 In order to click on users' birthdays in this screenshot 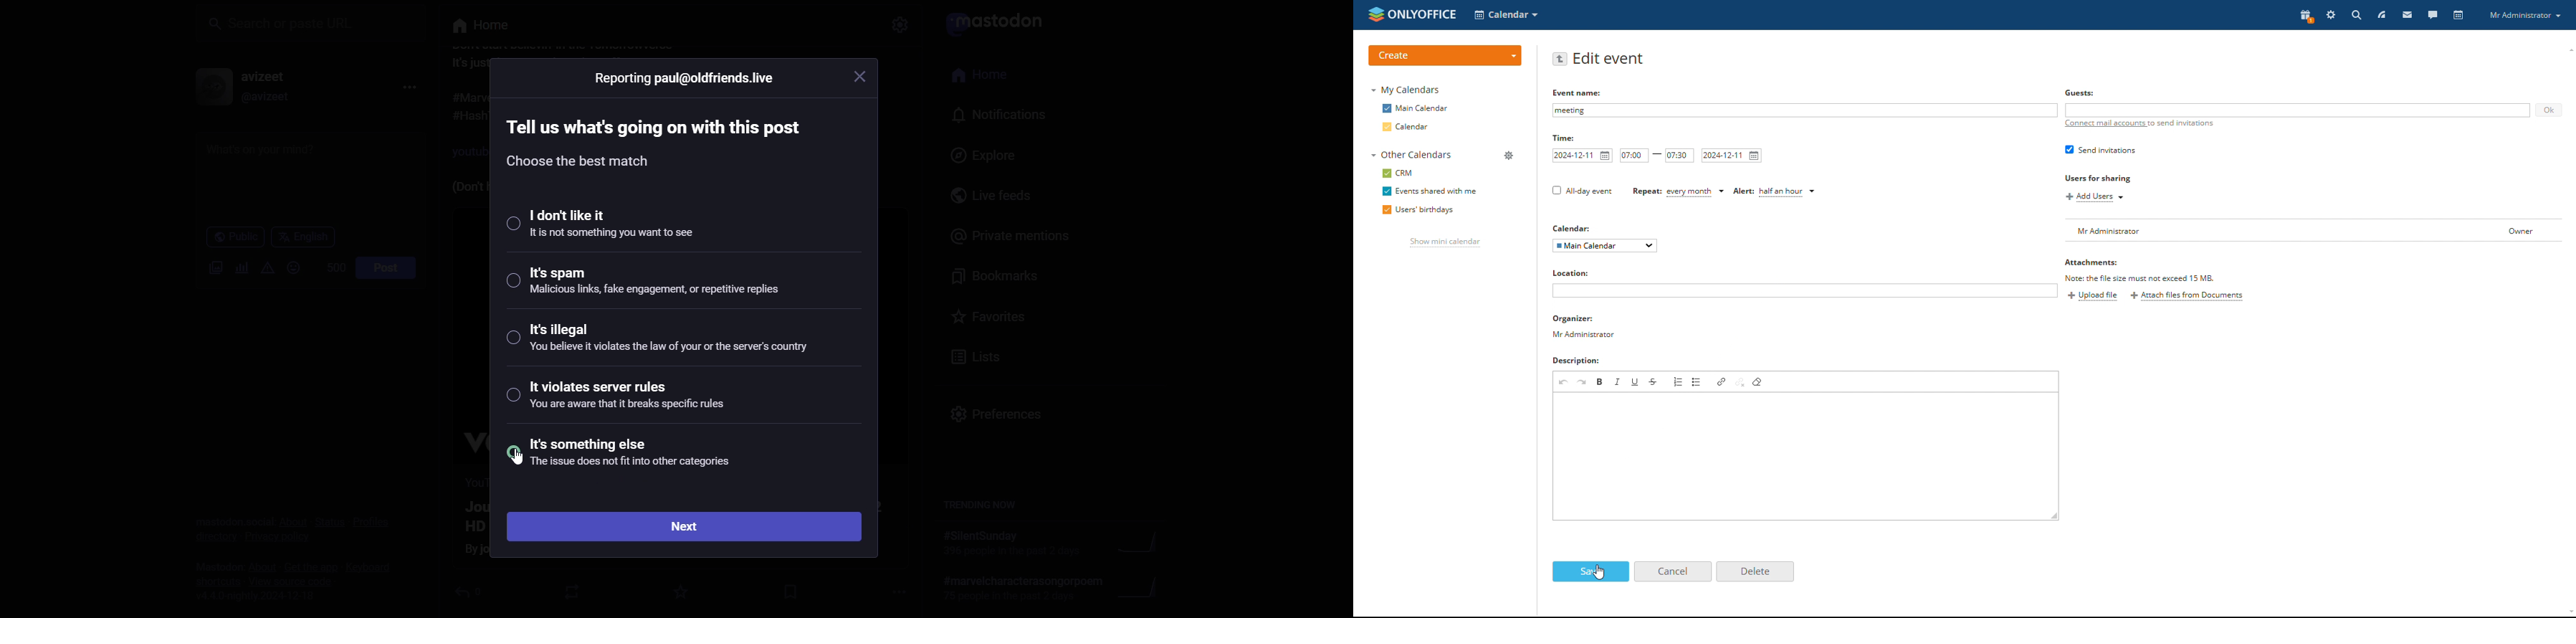, I will do `click(1419, 210)`.